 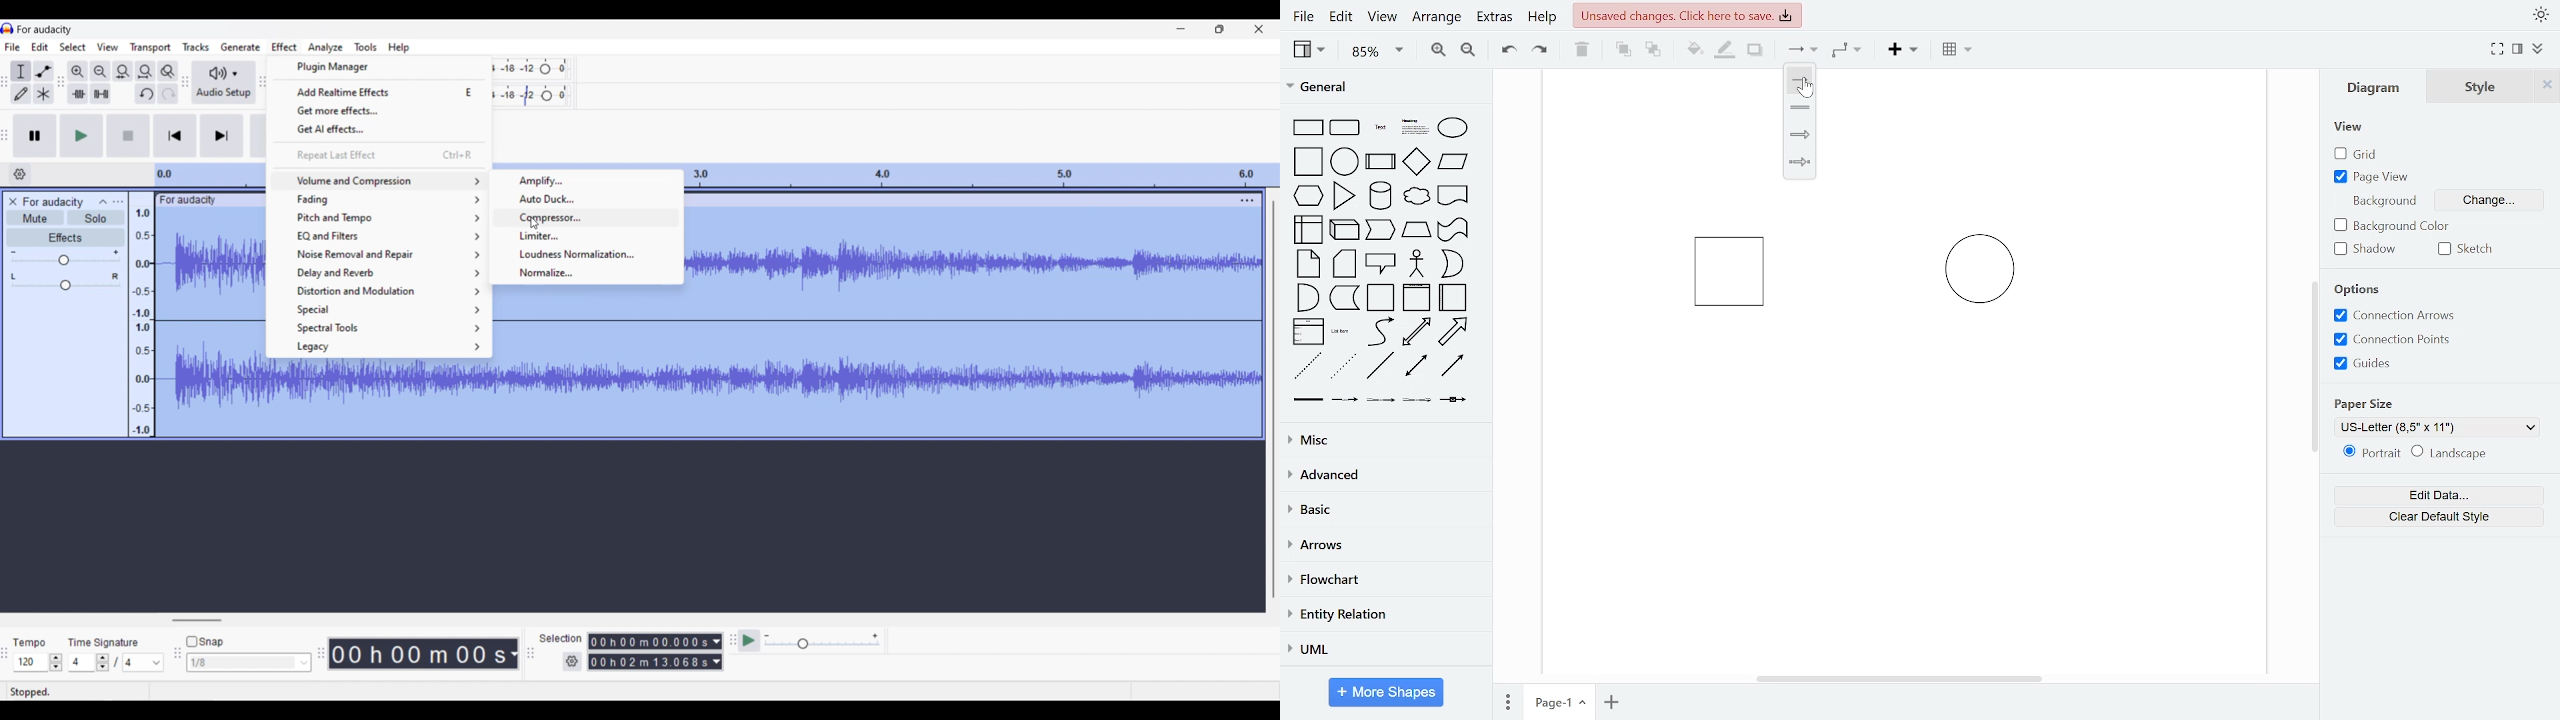 I want to click on Envelop tool, so click(x=44, y=71).